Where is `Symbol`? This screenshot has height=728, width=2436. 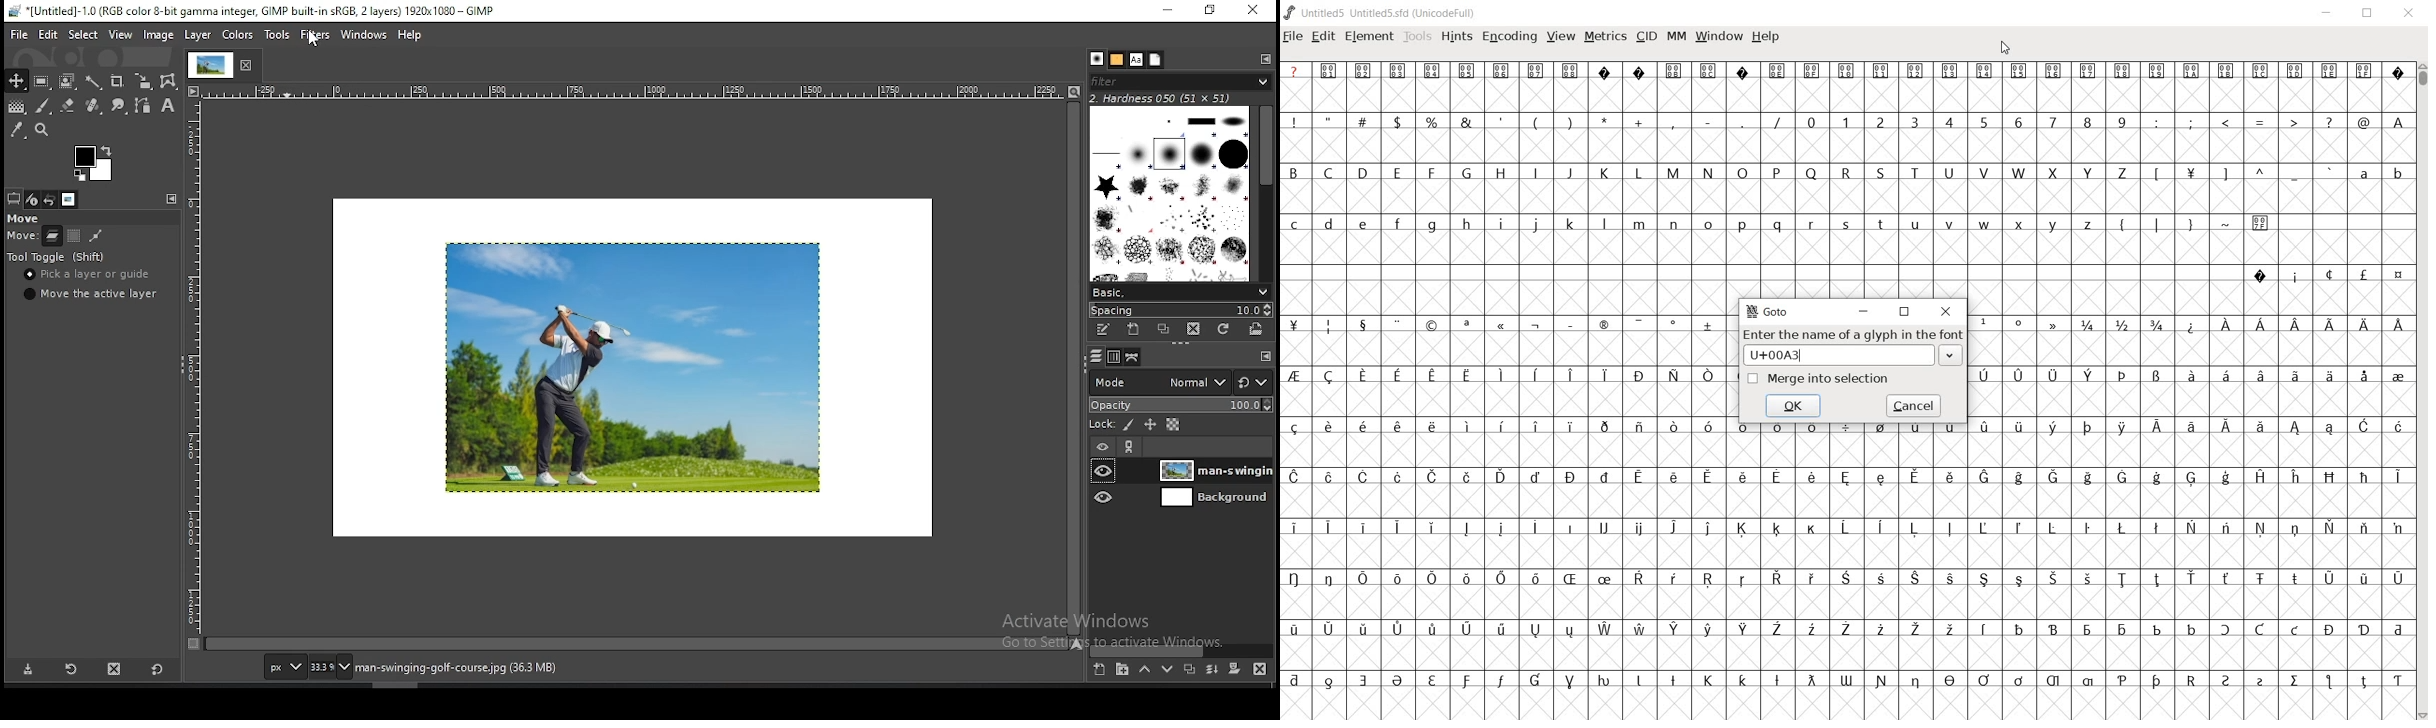
Symbol is located at coordinates (2018, 681).